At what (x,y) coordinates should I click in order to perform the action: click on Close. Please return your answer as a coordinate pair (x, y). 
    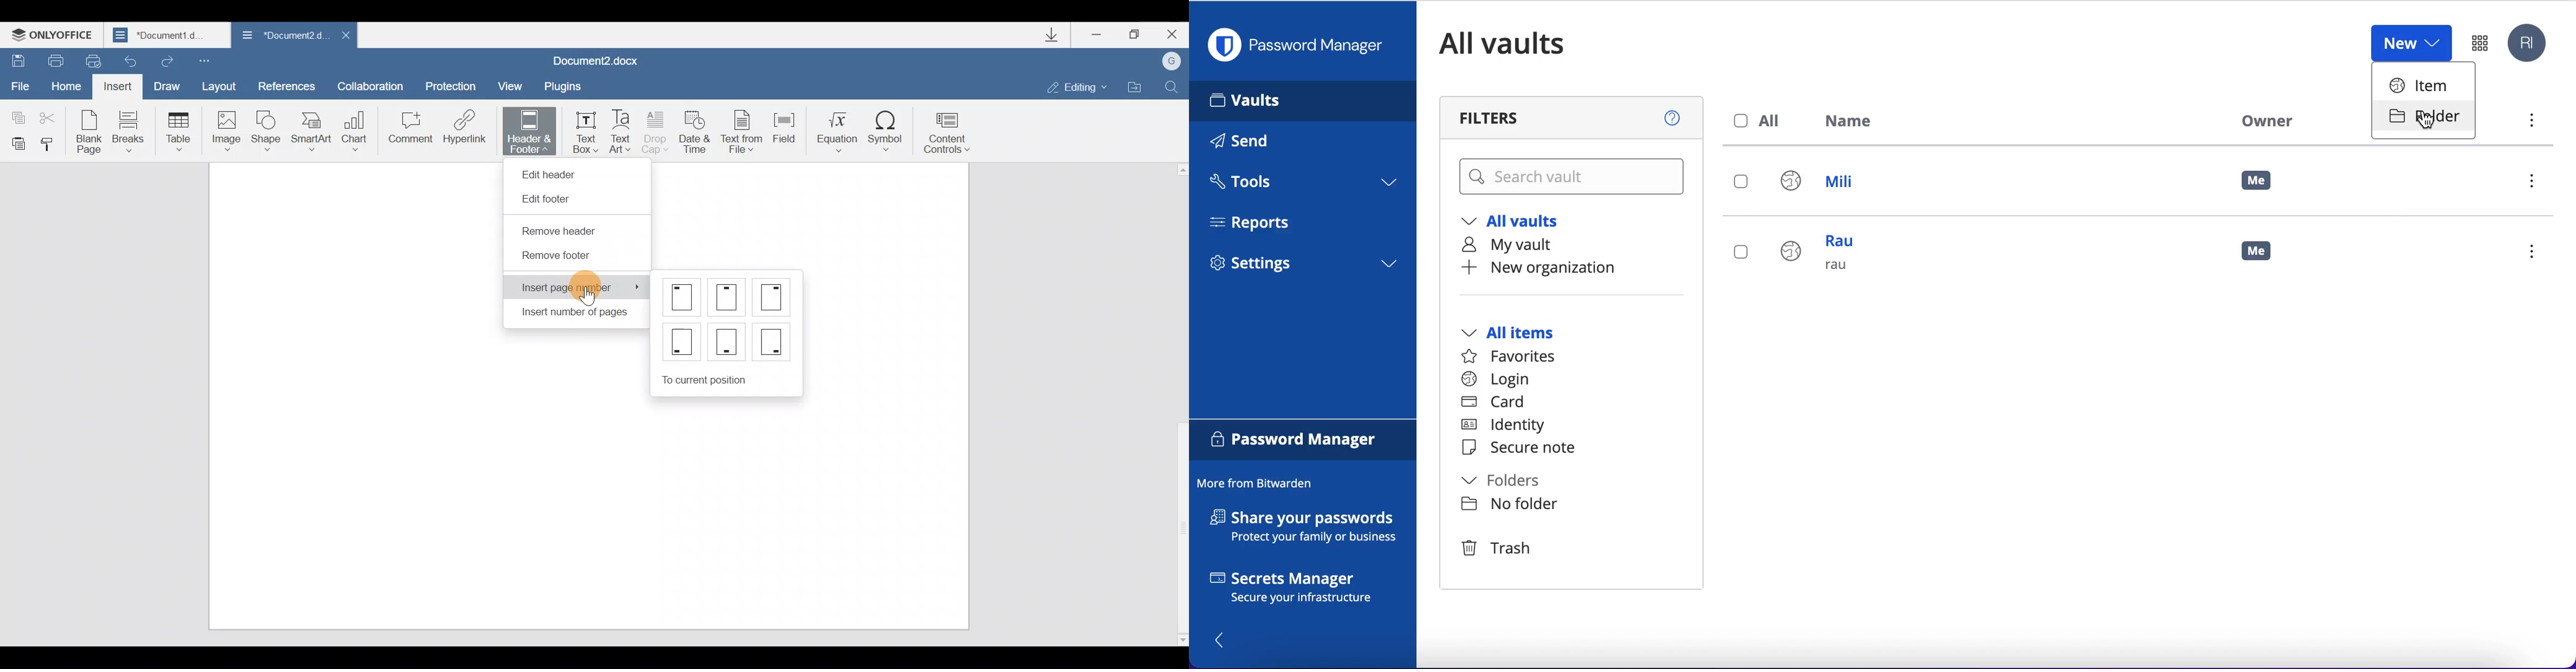
    Looking at the image, I should click on (1172, 35).